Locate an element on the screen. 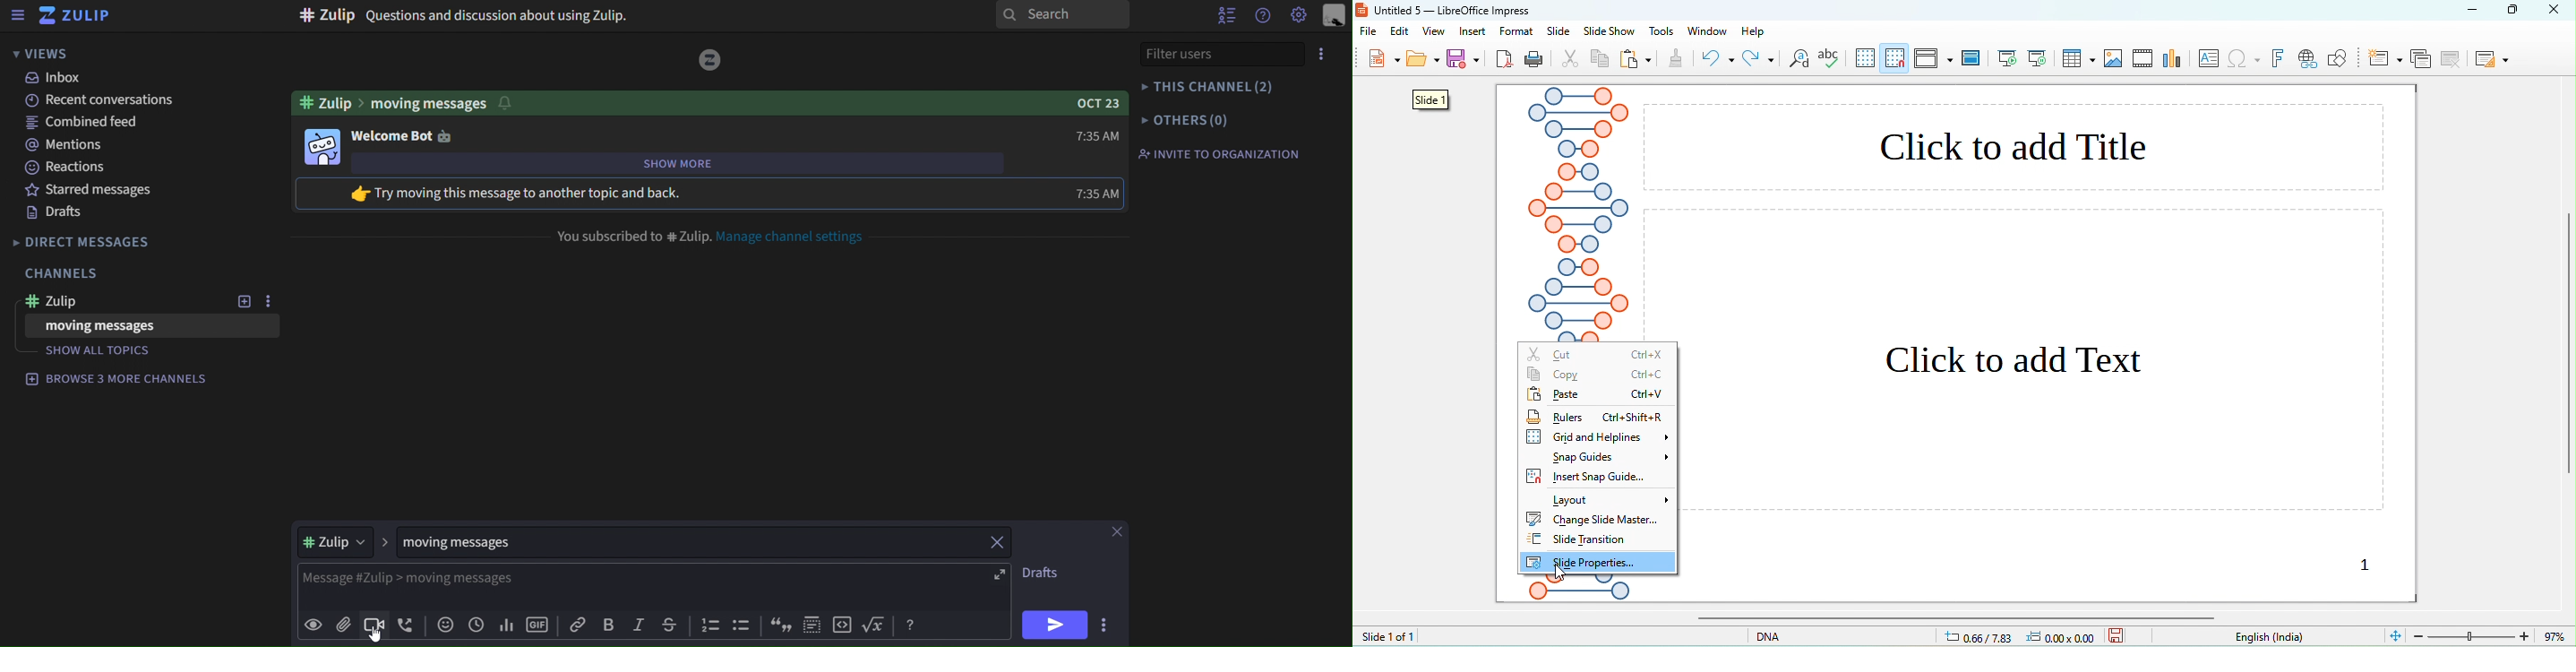  options is located at coordinates (1321, 55).